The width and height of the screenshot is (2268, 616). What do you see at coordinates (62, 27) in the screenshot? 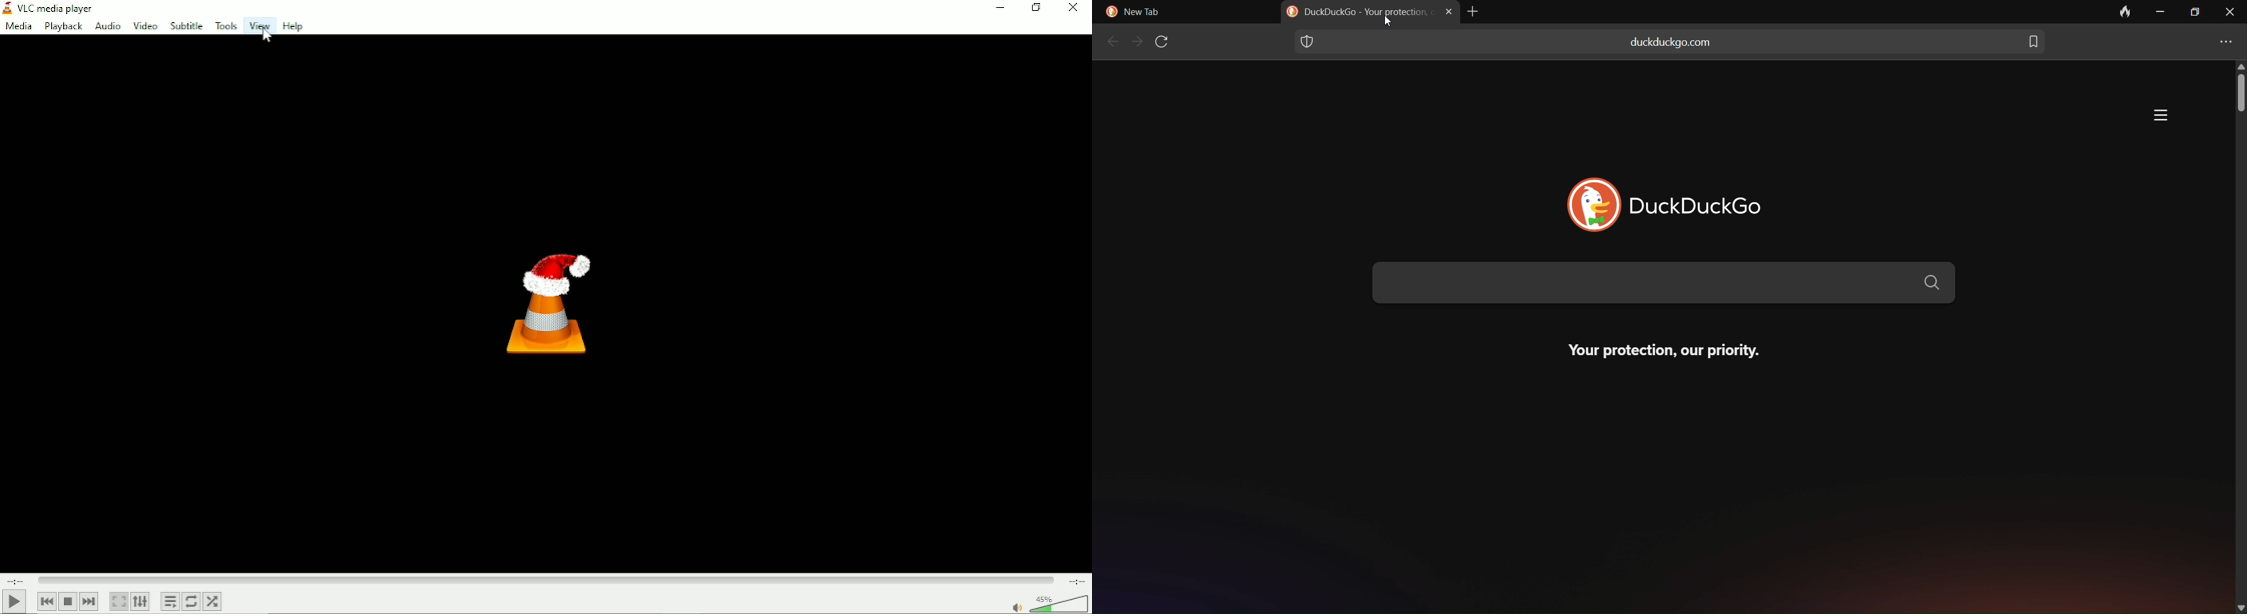
I see `Playback` at bounding box center [62, 27].